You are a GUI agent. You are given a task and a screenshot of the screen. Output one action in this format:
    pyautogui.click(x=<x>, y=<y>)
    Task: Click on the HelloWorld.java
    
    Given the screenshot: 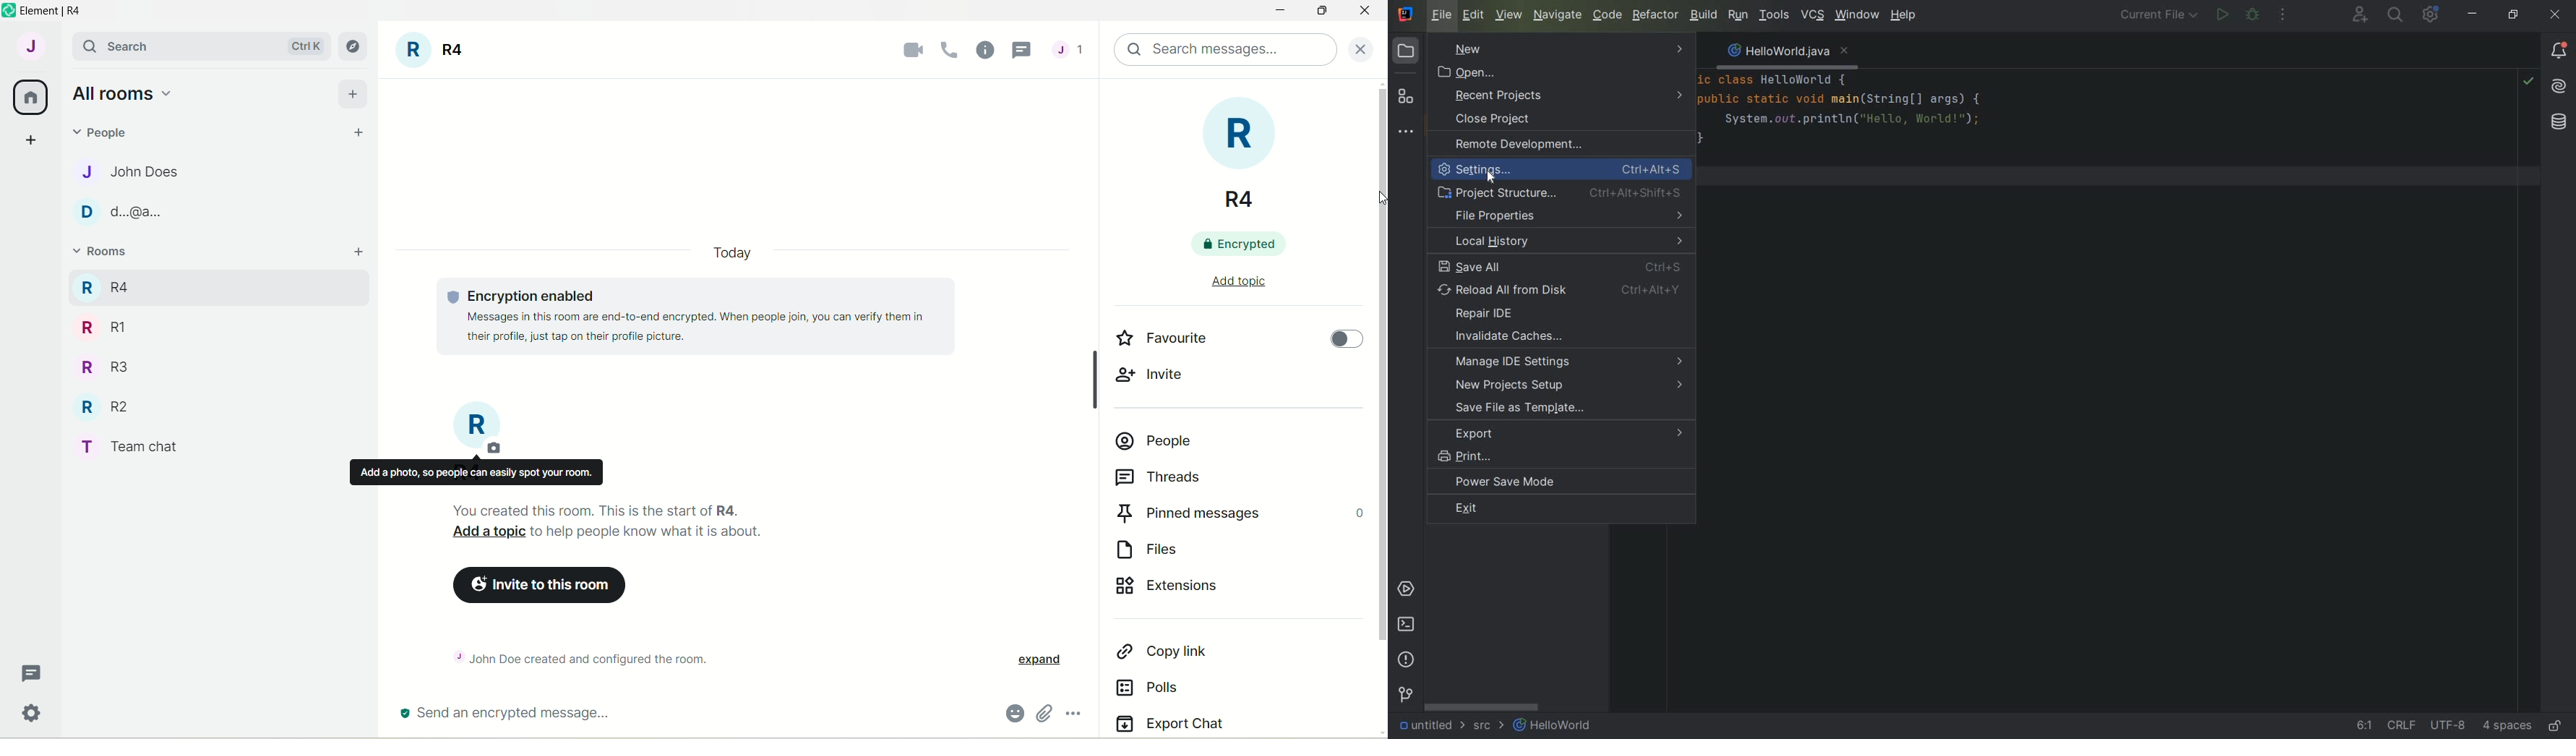 What is the action you would take?
    pyautogui.click(x=1783, y=50)
    